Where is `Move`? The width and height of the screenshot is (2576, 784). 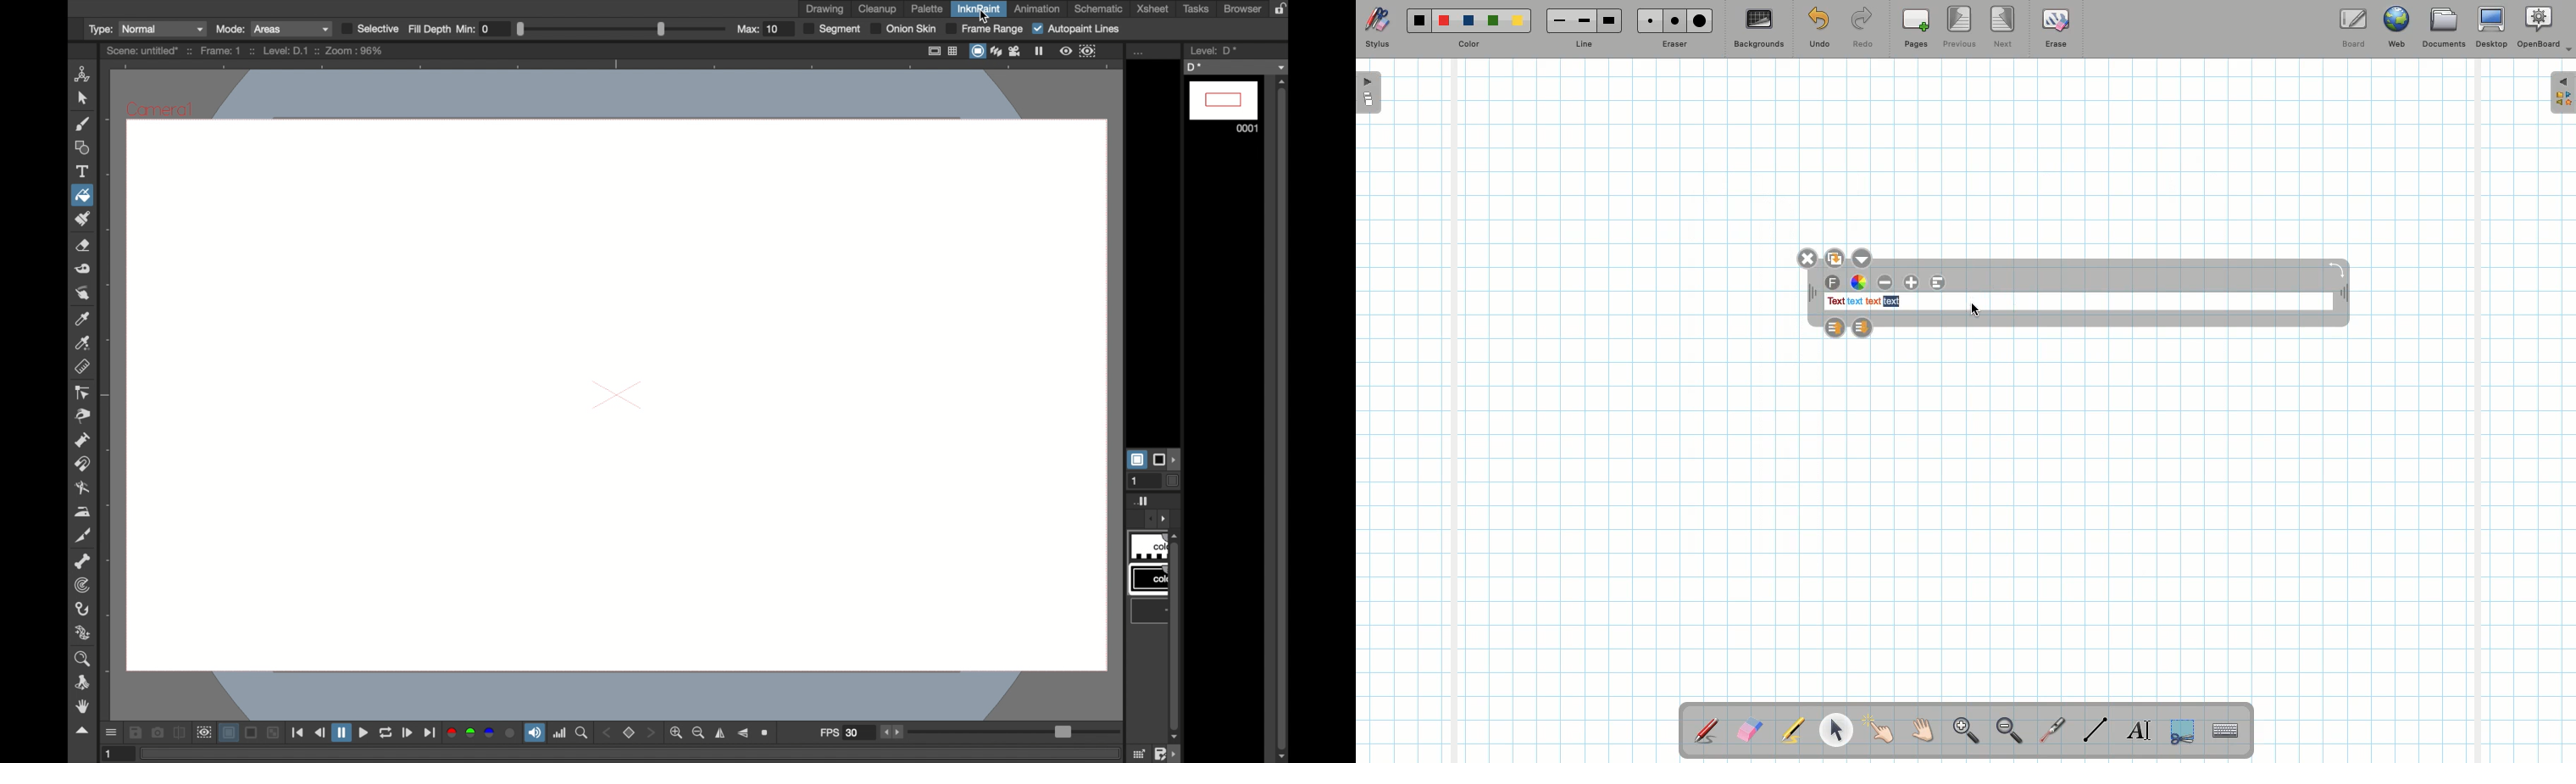
Move is located at coordinates (1813, 295).